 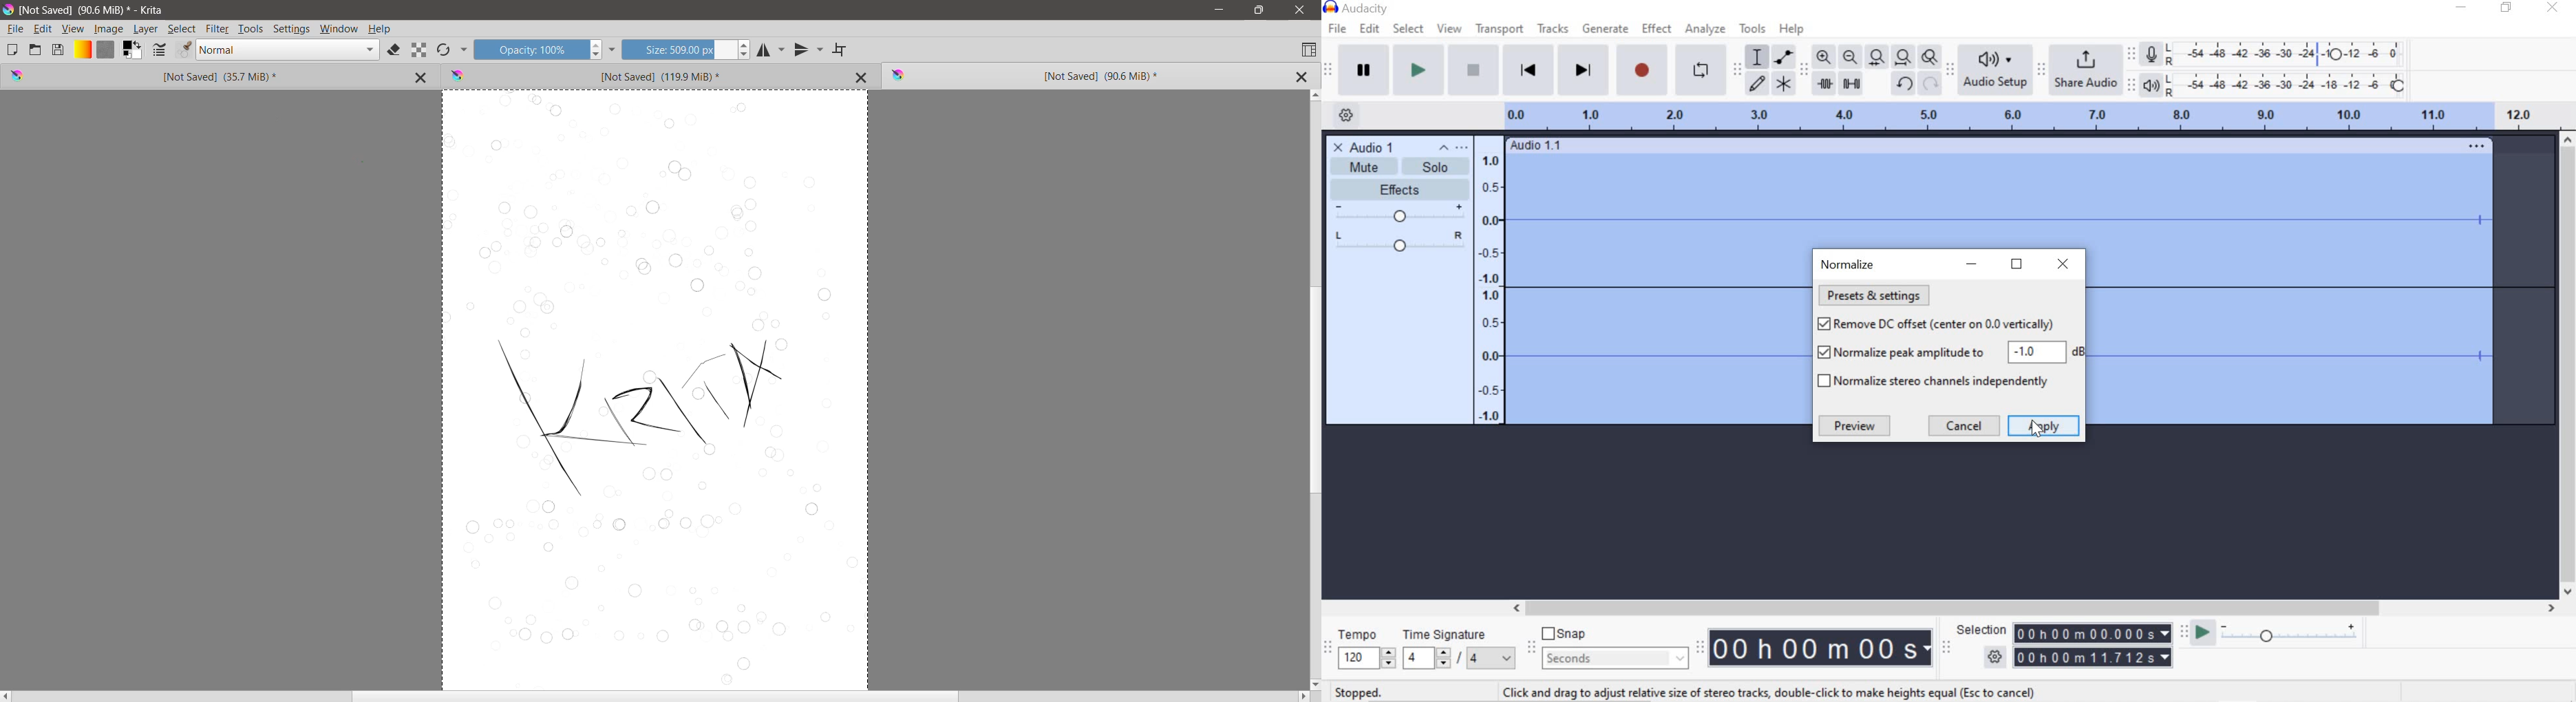 What do you see at coordinates (1313, 389) in the screenshot?
I see `Vertical Scroll Bar` at bounding box center [1313, 389].